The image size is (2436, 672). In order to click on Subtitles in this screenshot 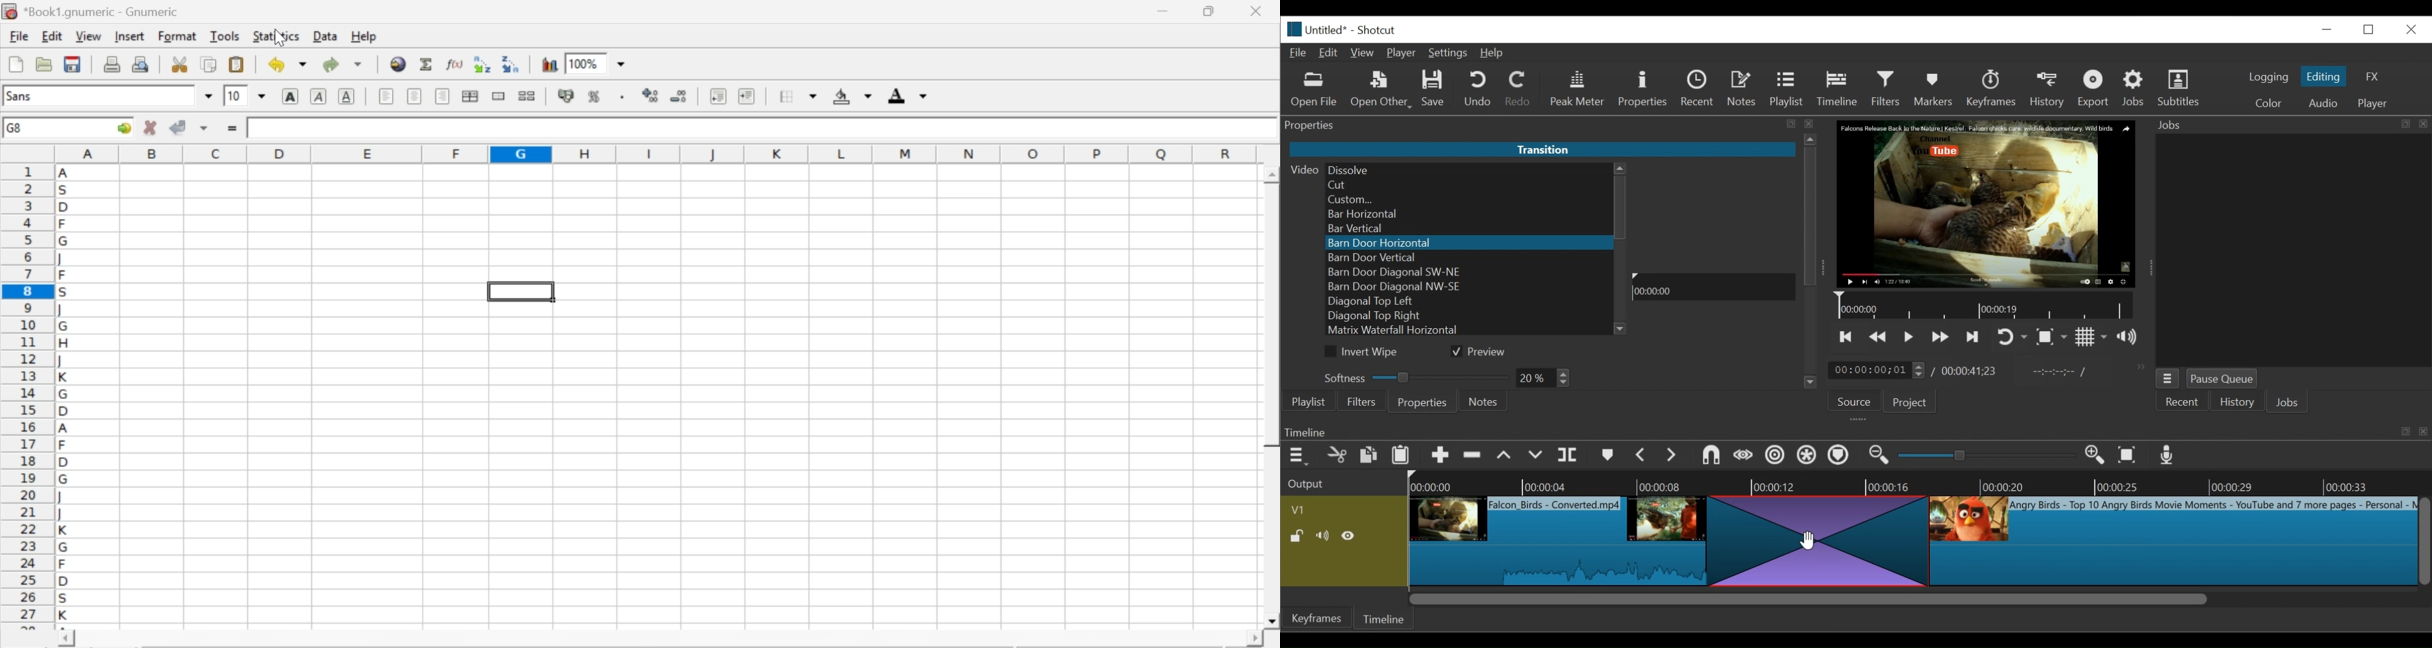, I will do `click(2179, 88)`.